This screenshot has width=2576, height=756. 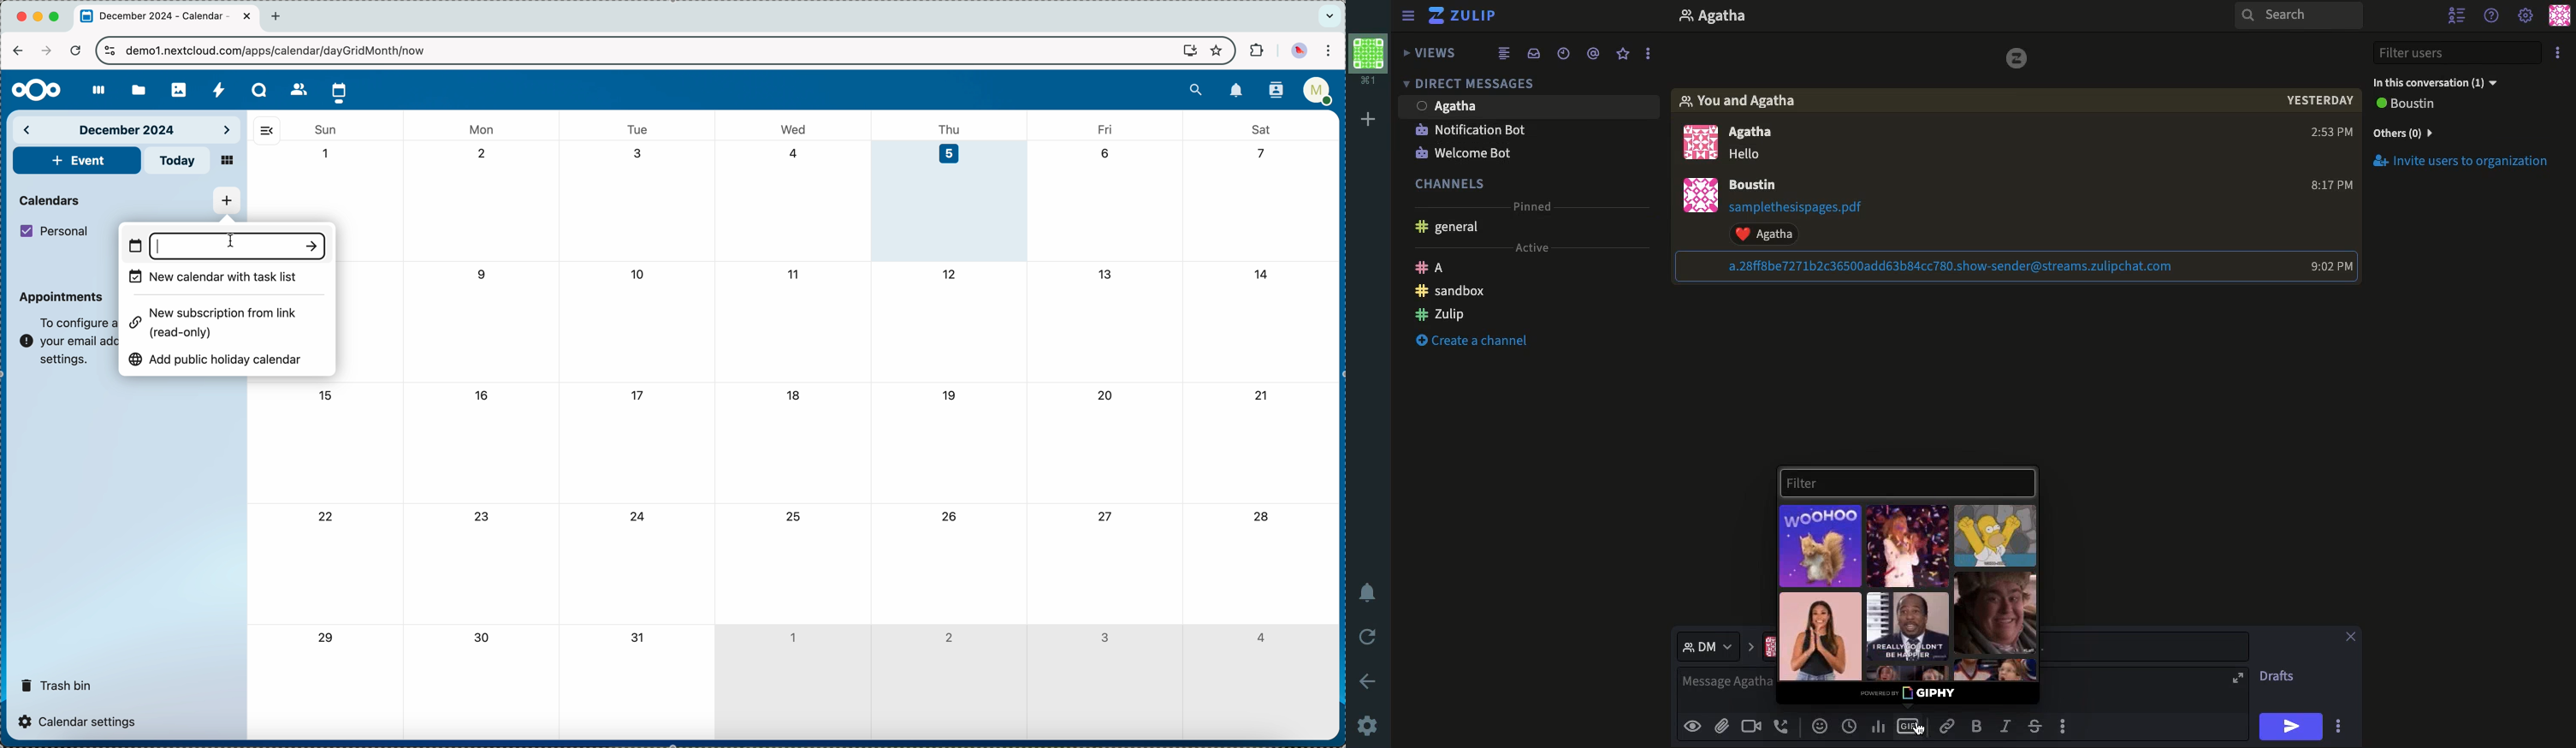 I want to click on Active, so click(x=1540, y=249).